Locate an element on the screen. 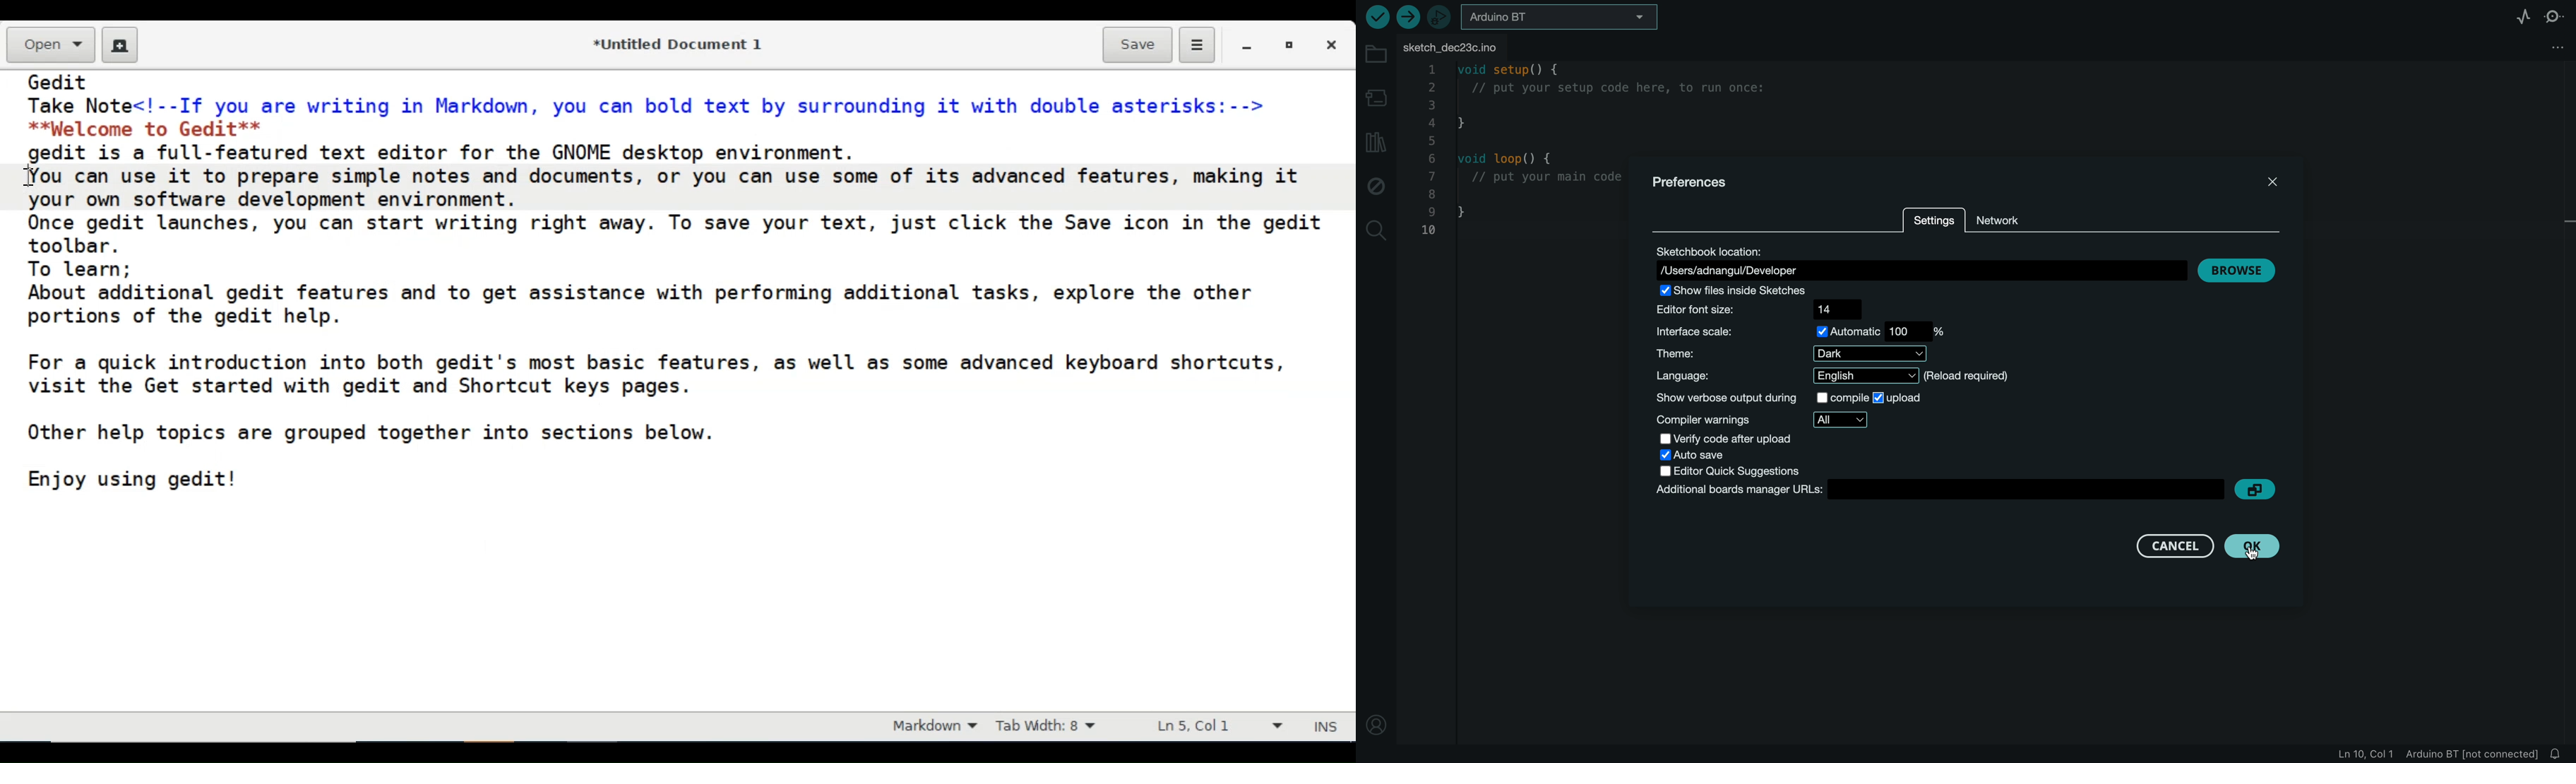 Image resolution: width=2576 pixels, height=784 pixels. file information is located at coordinates (2421, 754).